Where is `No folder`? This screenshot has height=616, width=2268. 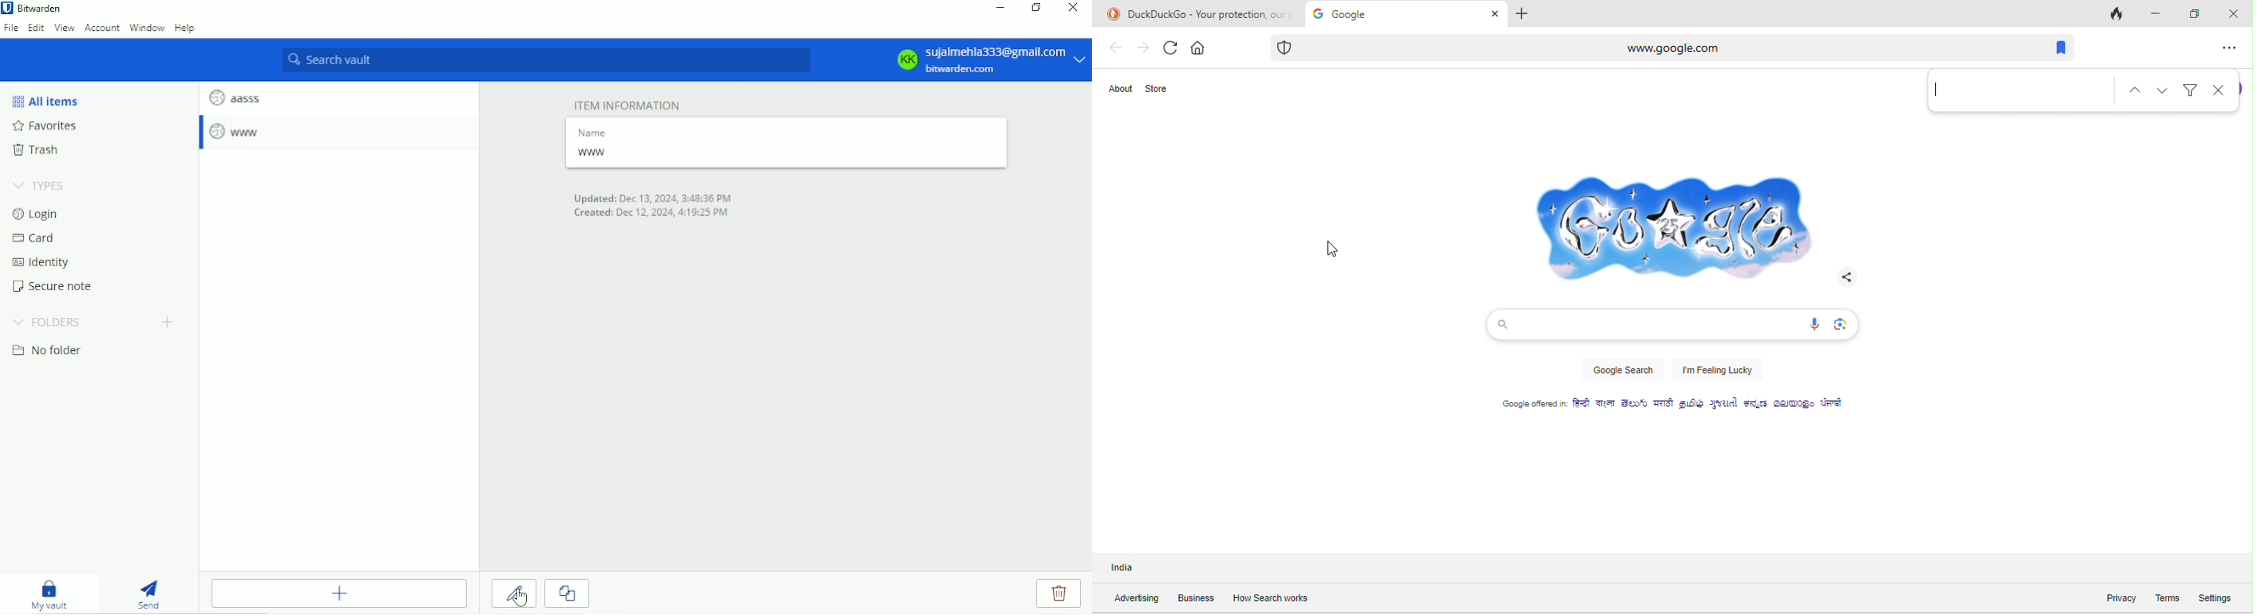 No folder is located at coordinates (47, 351).